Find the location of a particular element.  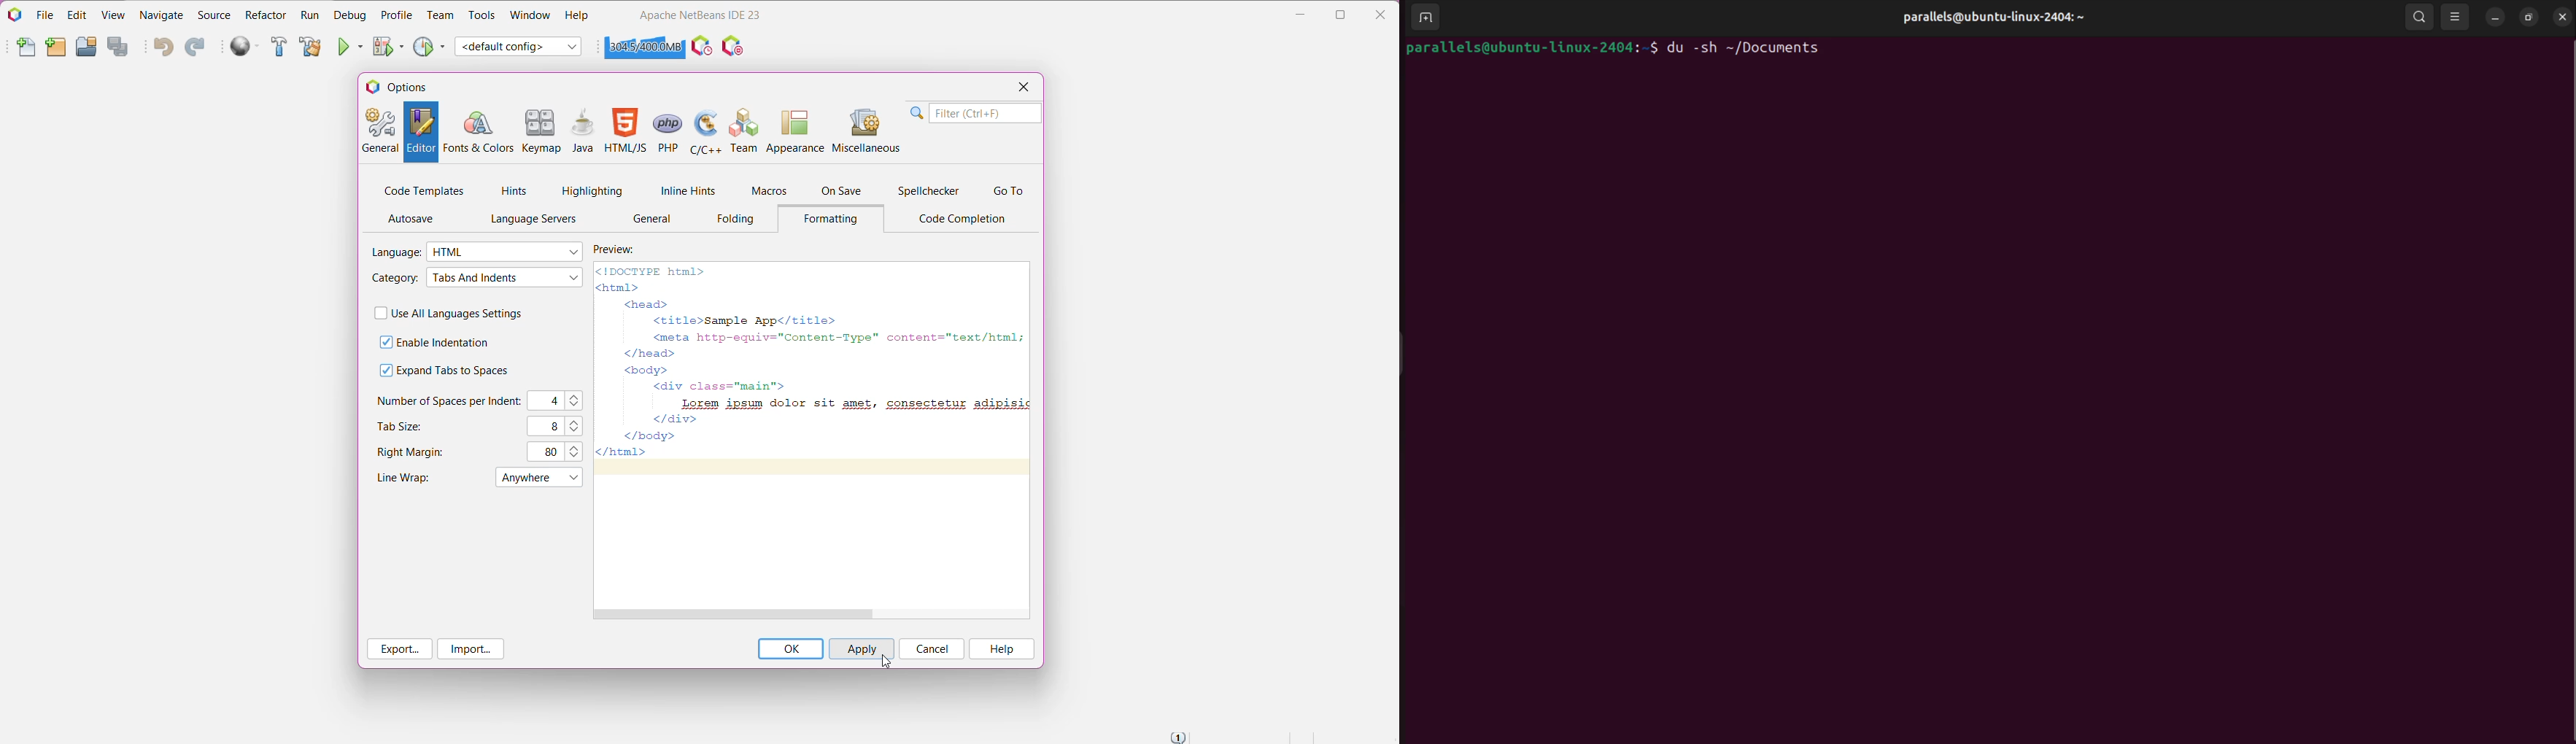

<html> is located at coordinates (622, 287).